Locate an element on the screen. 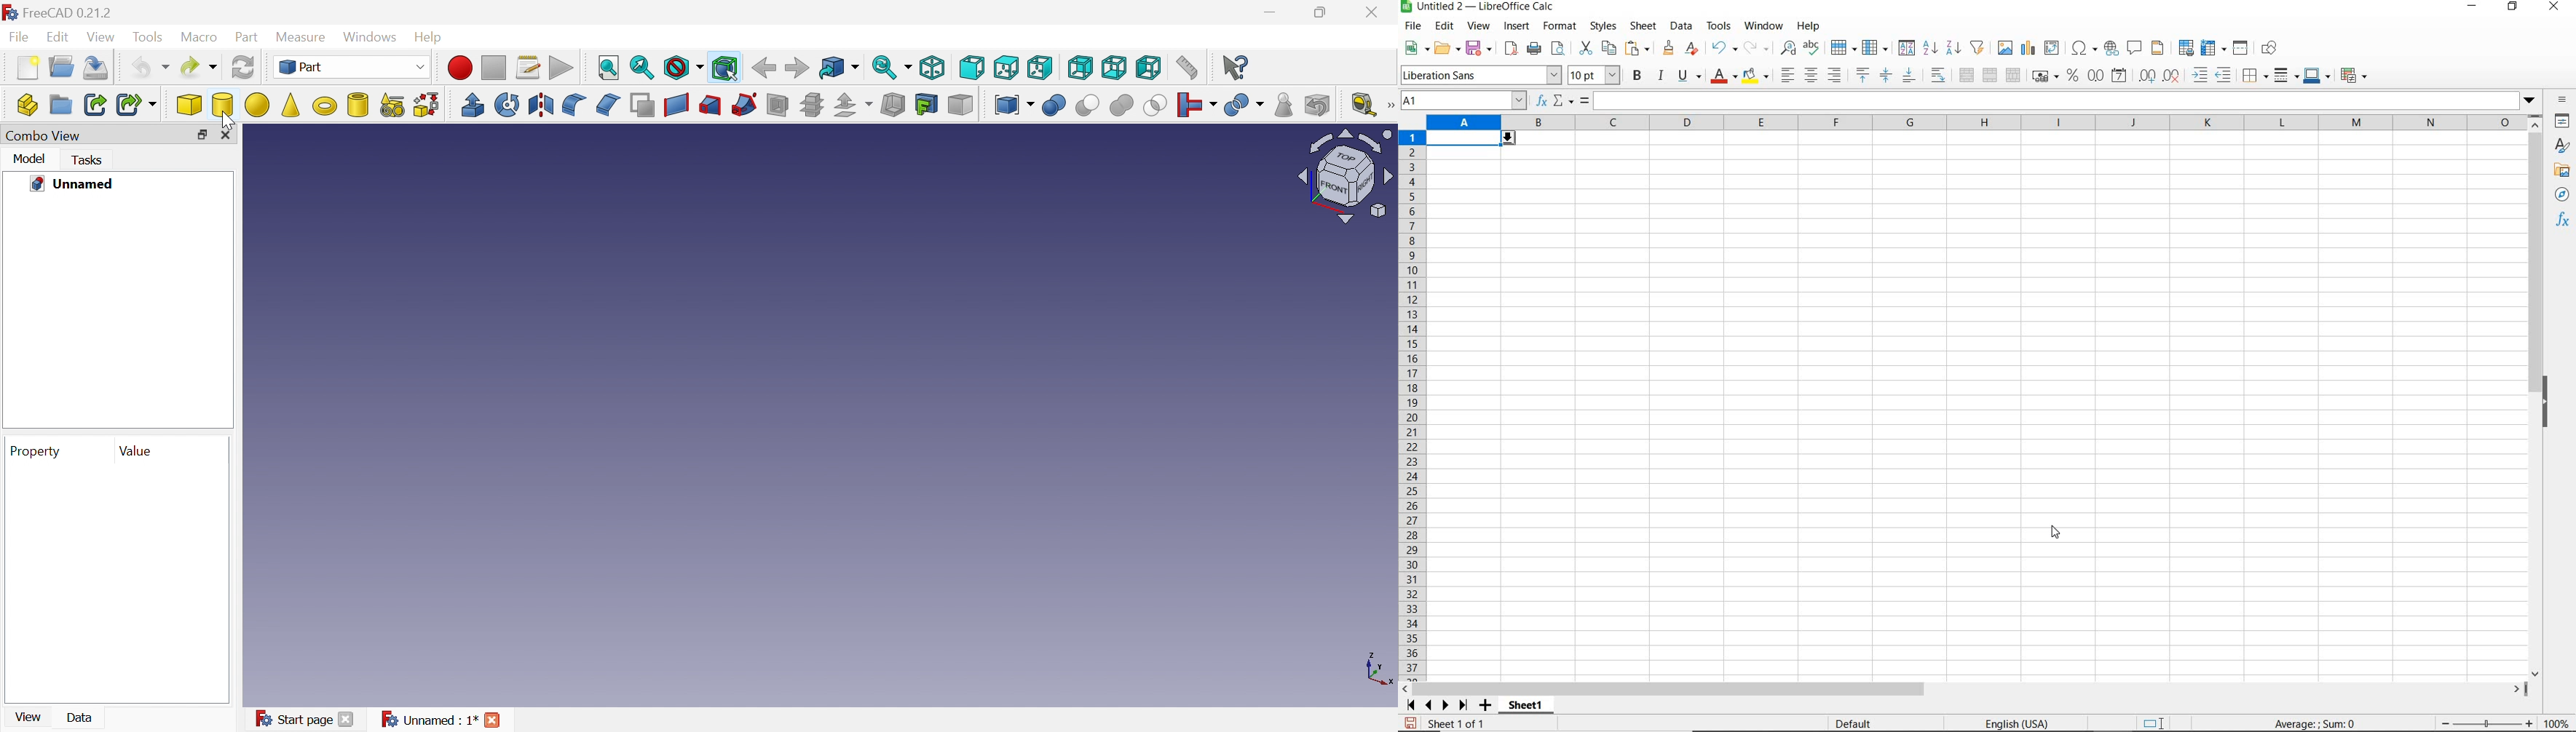 The height and width of the screenshot is (756, 2576). format is located at coordinates (1558, 26).